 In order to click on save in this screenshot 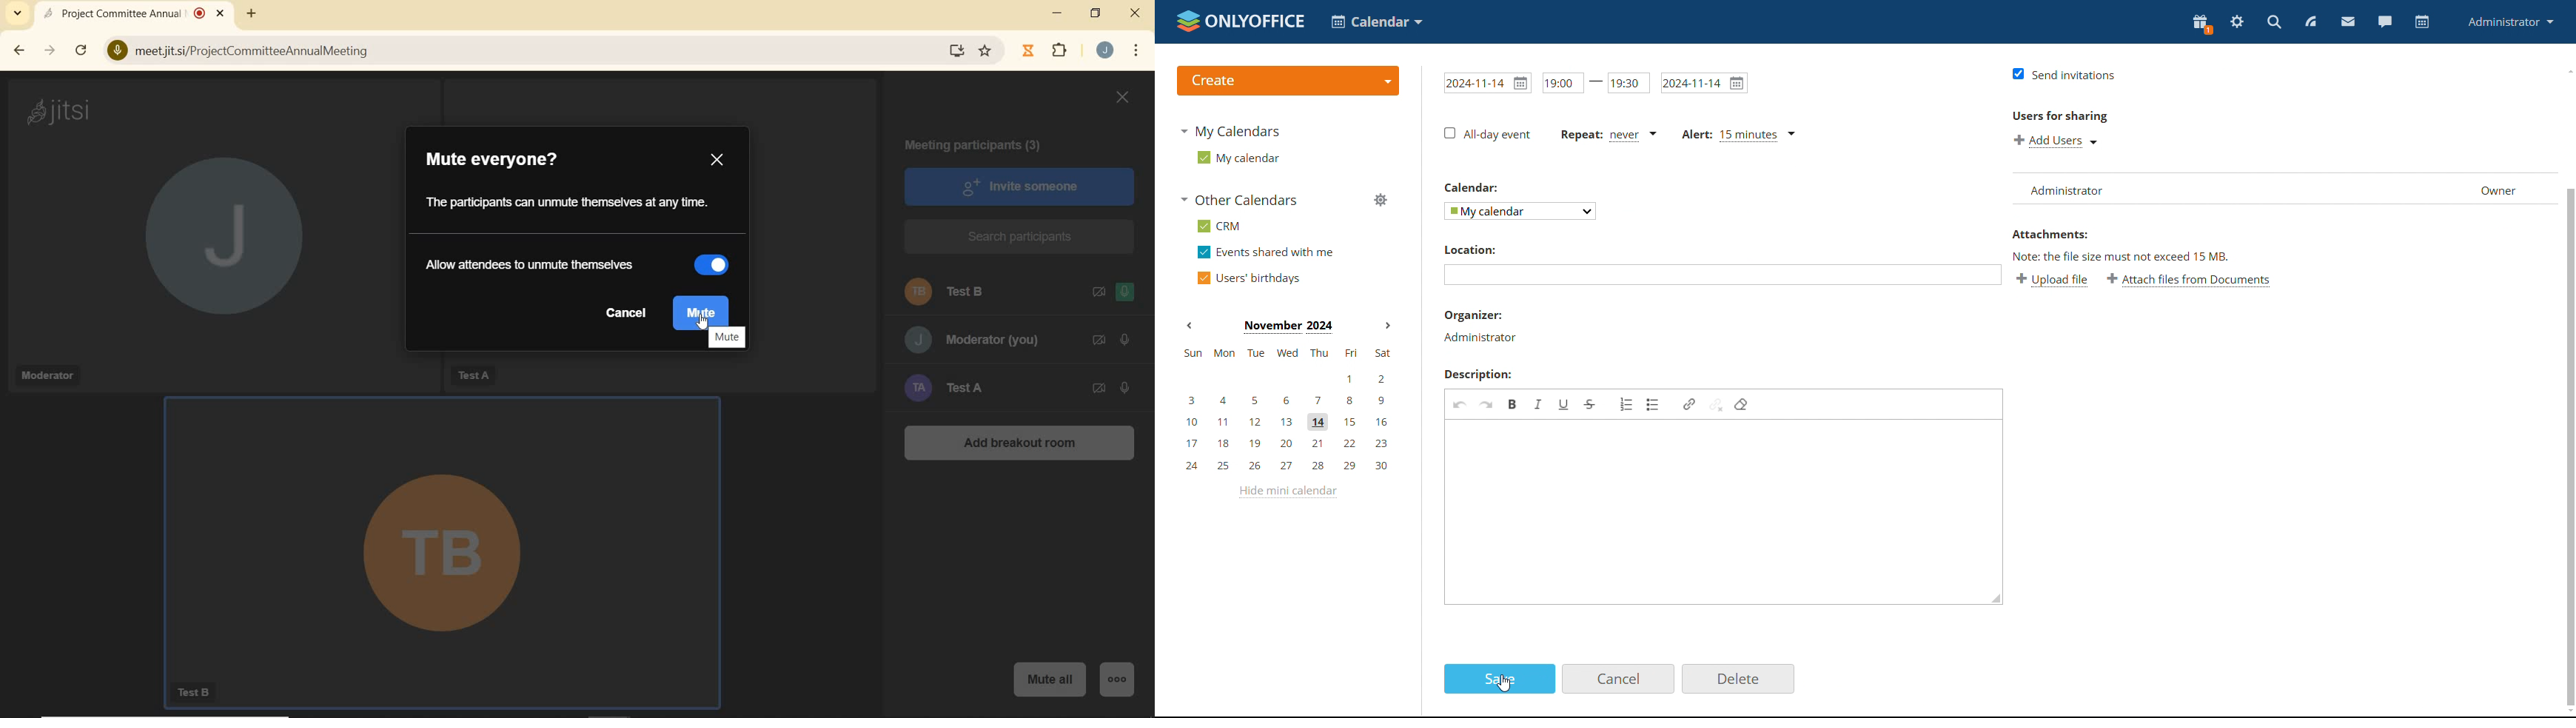, I will do `click(1500, 679)`.